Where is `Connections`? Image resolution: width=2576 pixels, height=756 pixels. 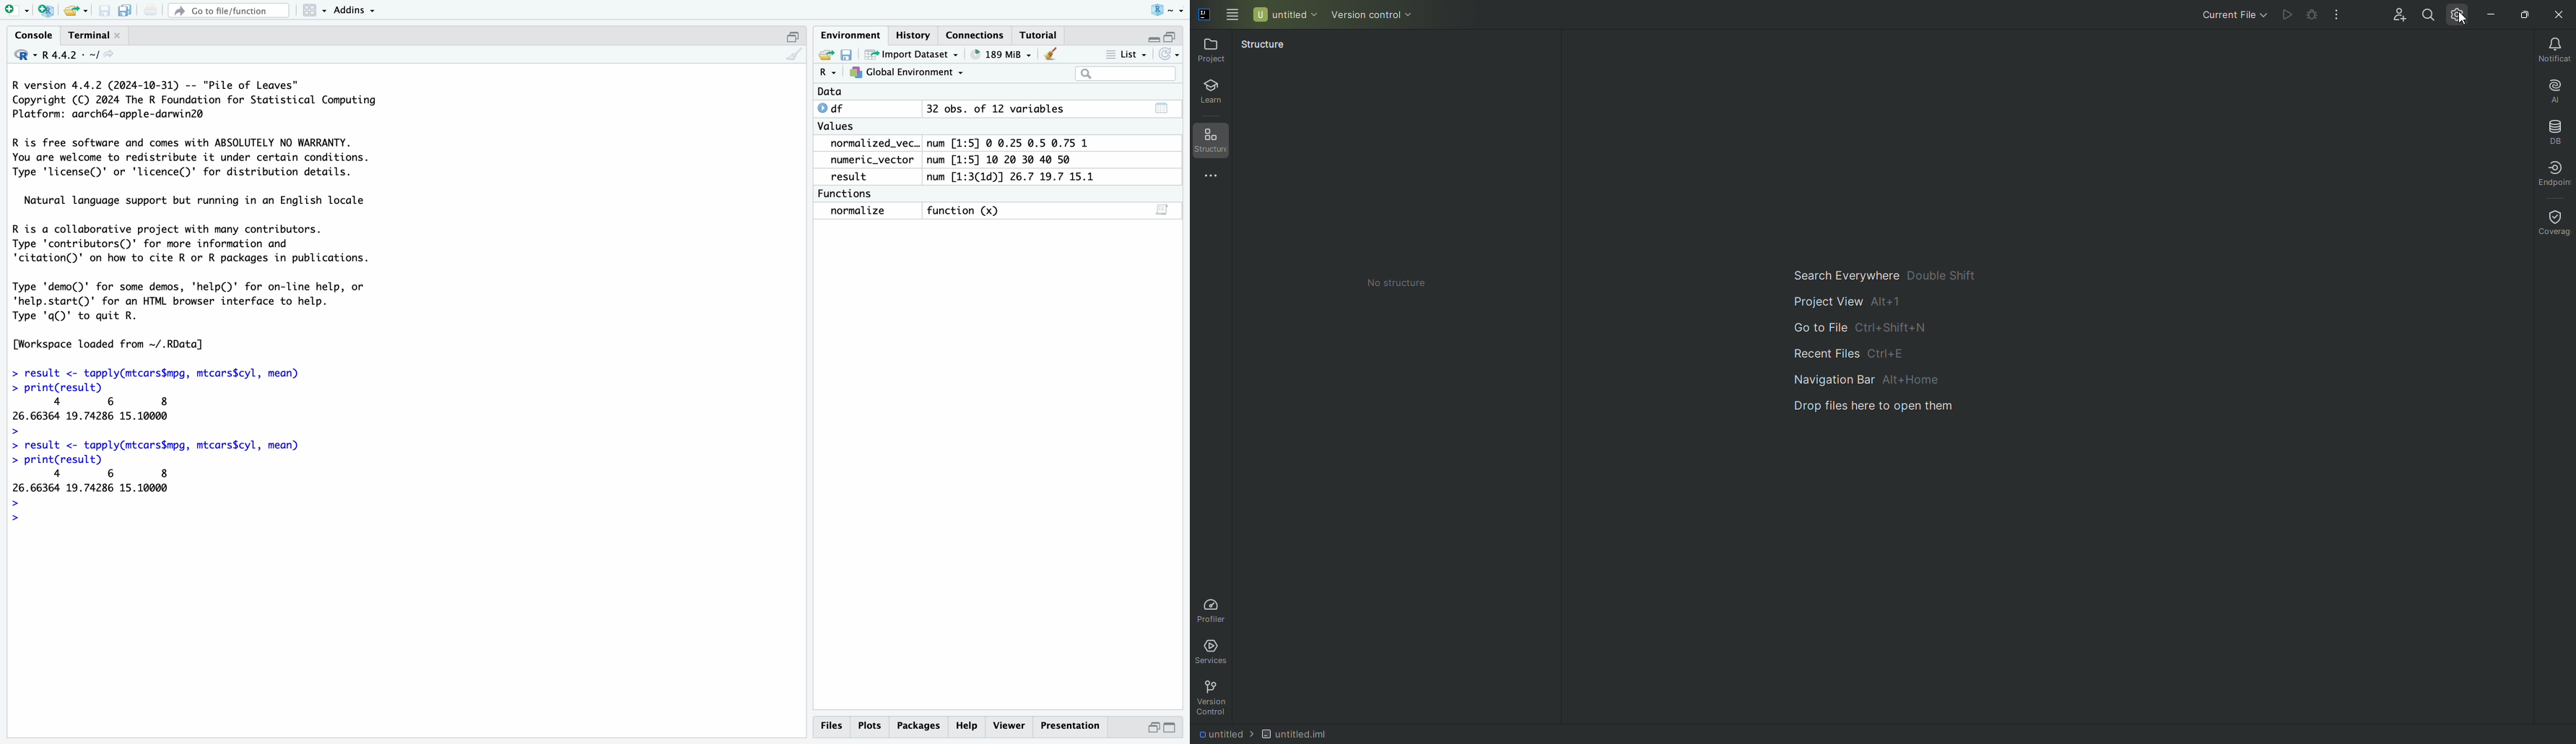
Connections is located at coordinates (975, 35).